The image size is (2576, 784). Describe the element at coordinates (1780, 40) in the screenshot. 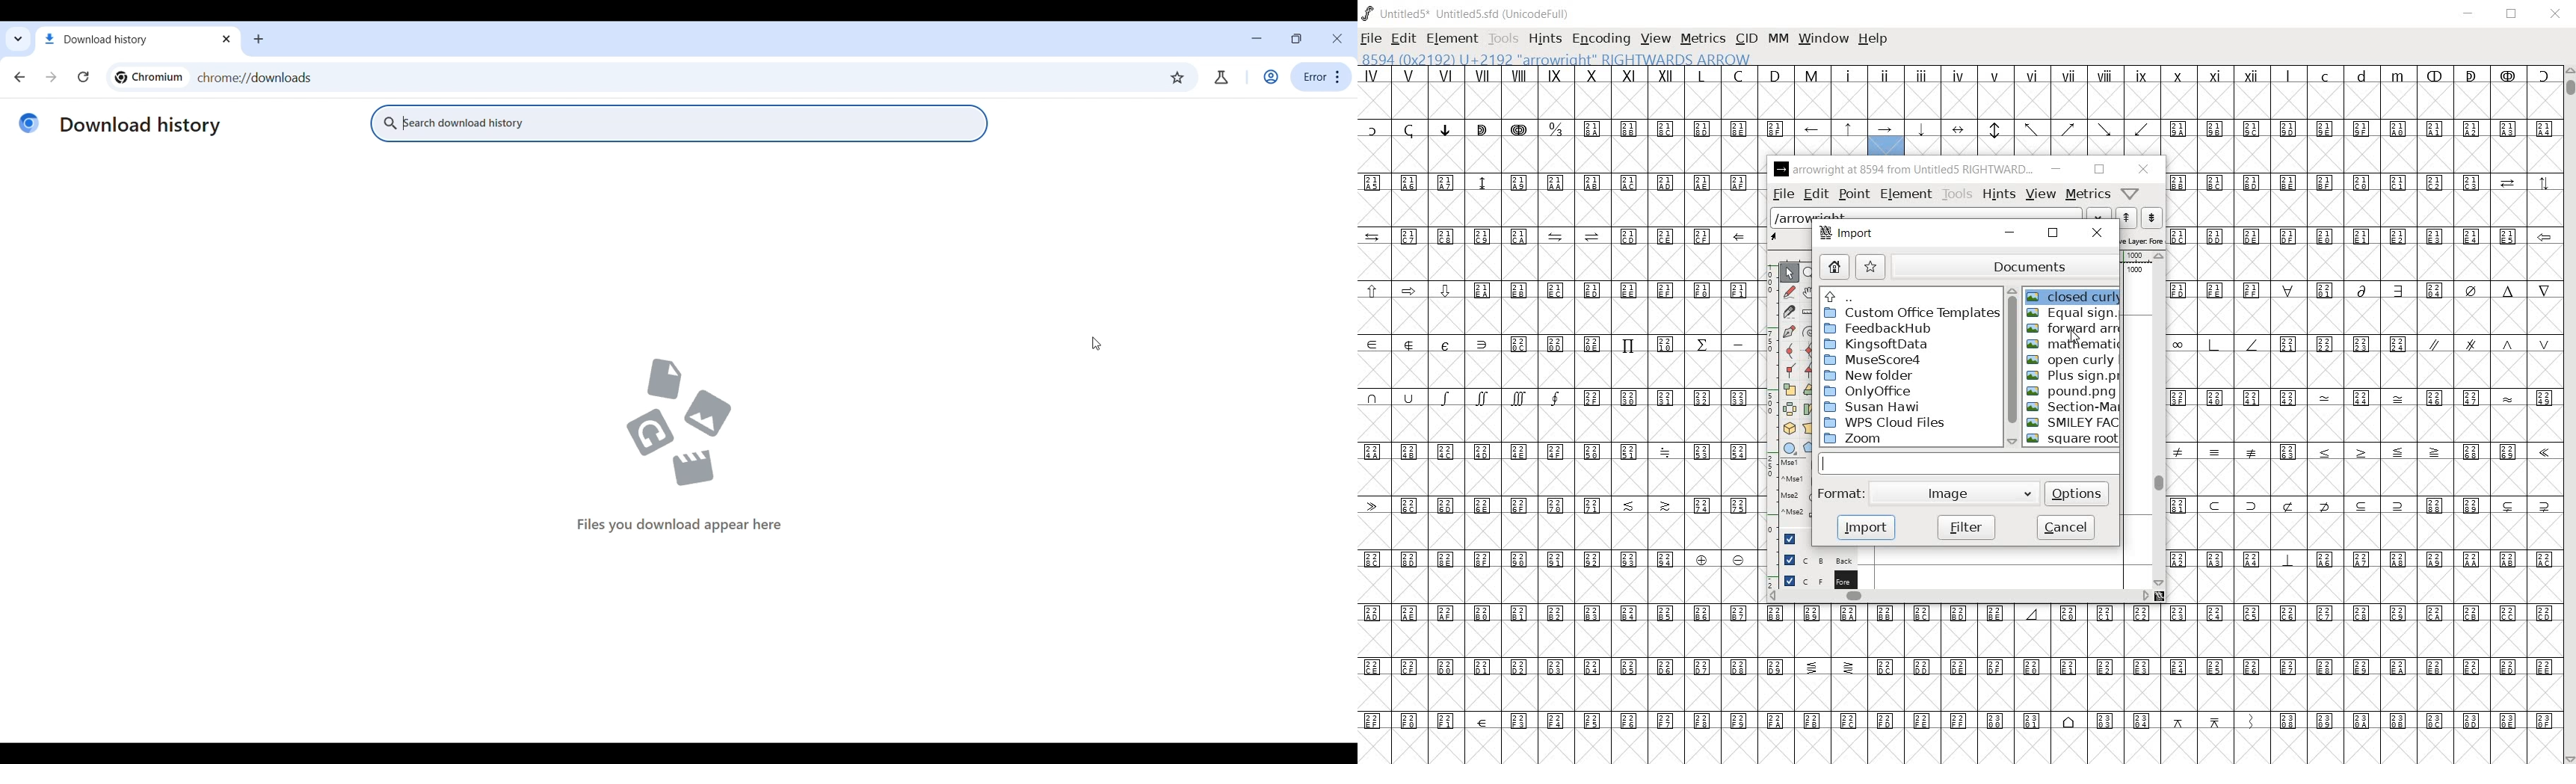

I see `MM` at that location.